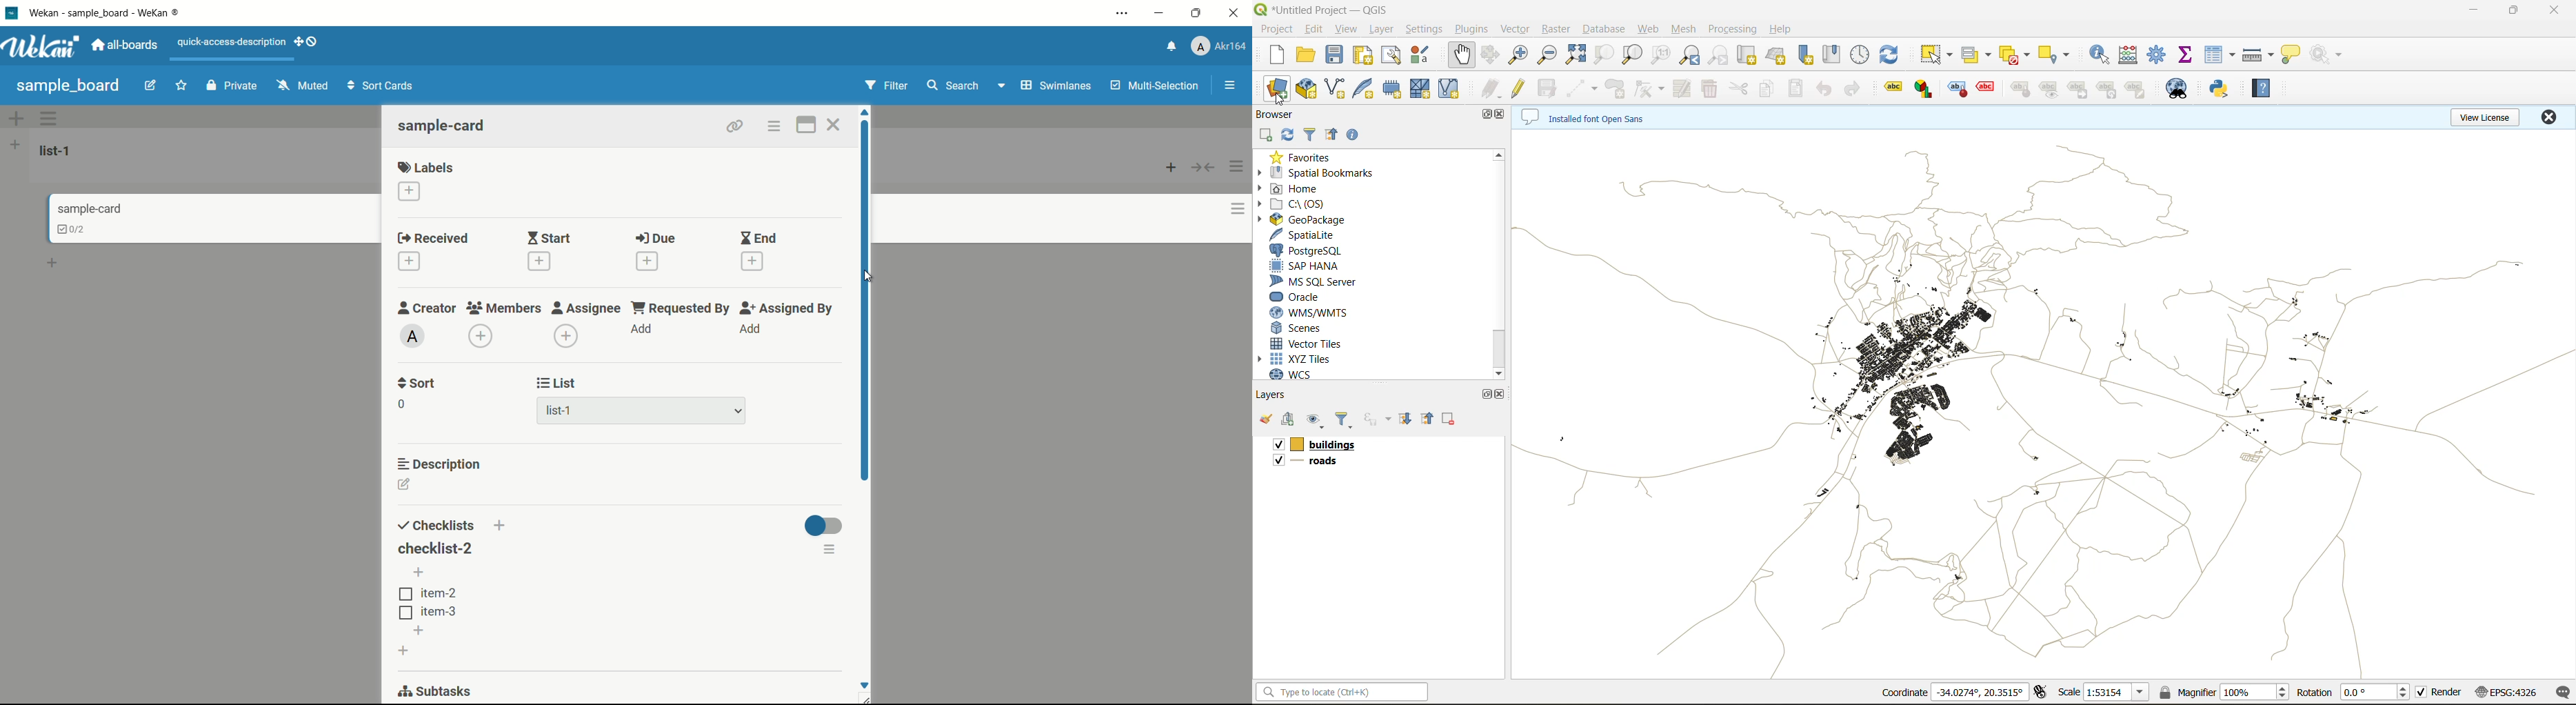 This screenshot has height=728, width=2576. Describe the element at coordinates (2016, 55) in the screenshot. I see `deselect value` at that location.